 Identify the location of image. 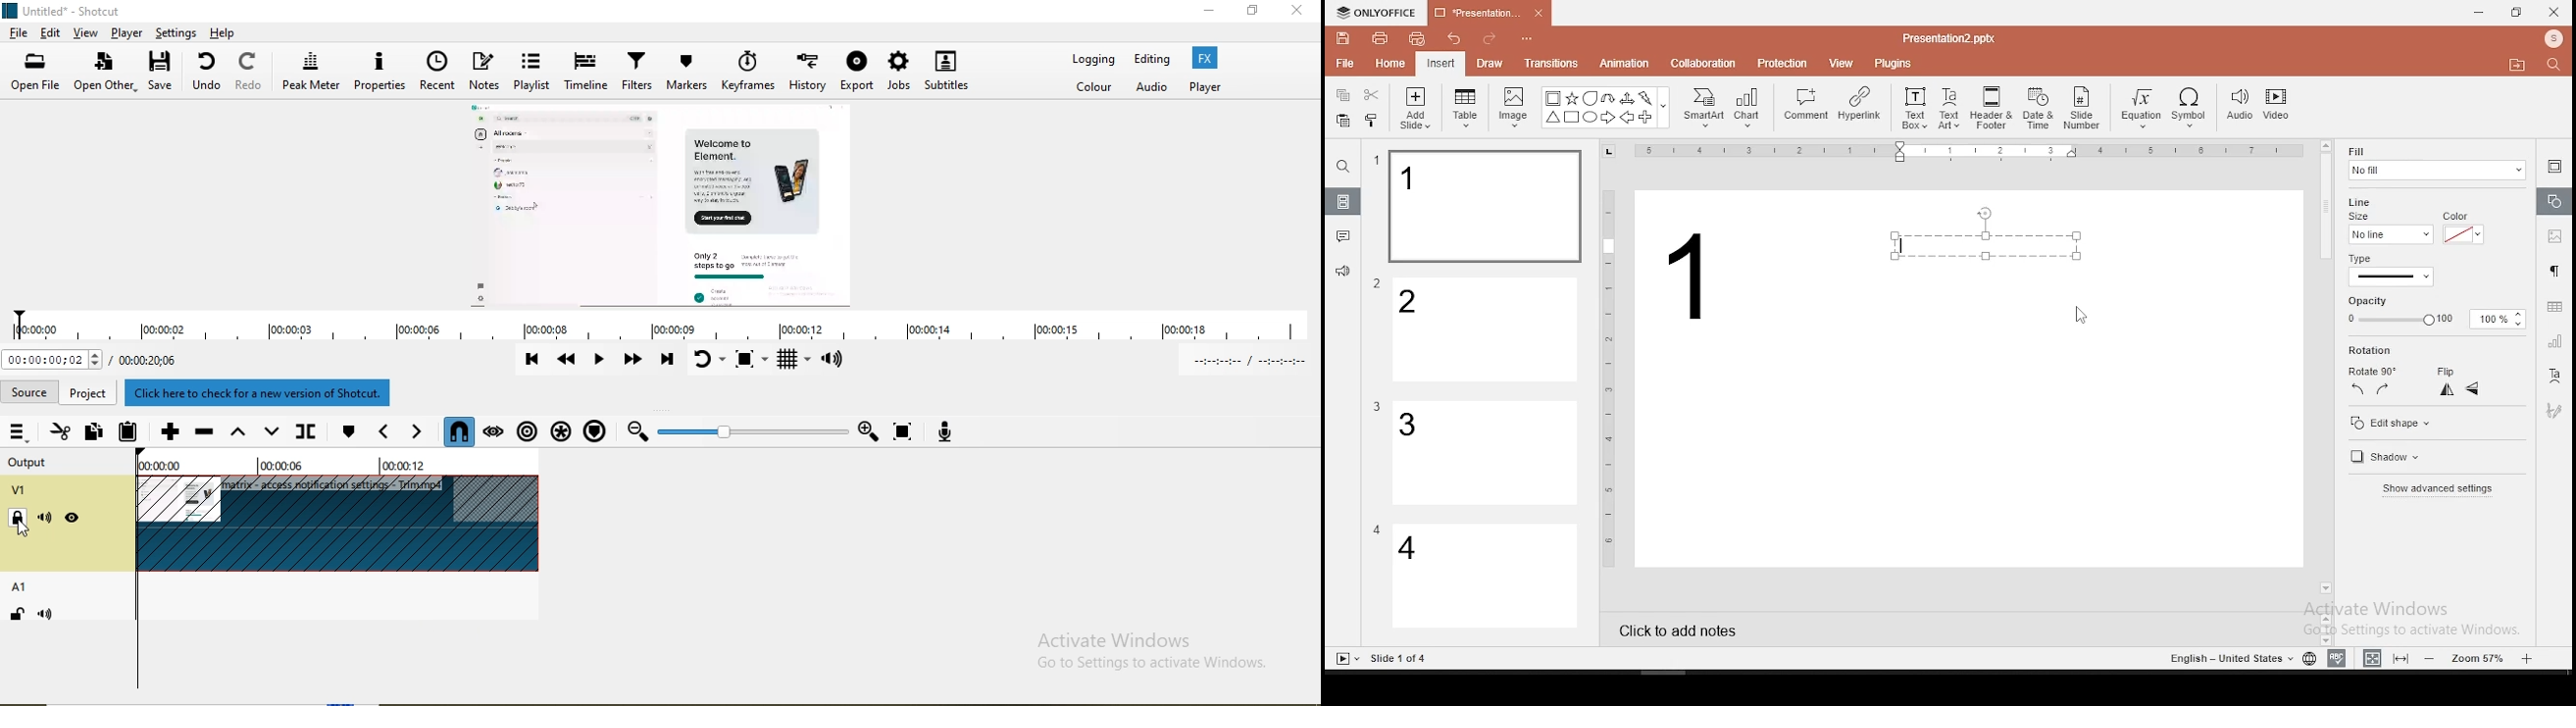
(1515, 107).